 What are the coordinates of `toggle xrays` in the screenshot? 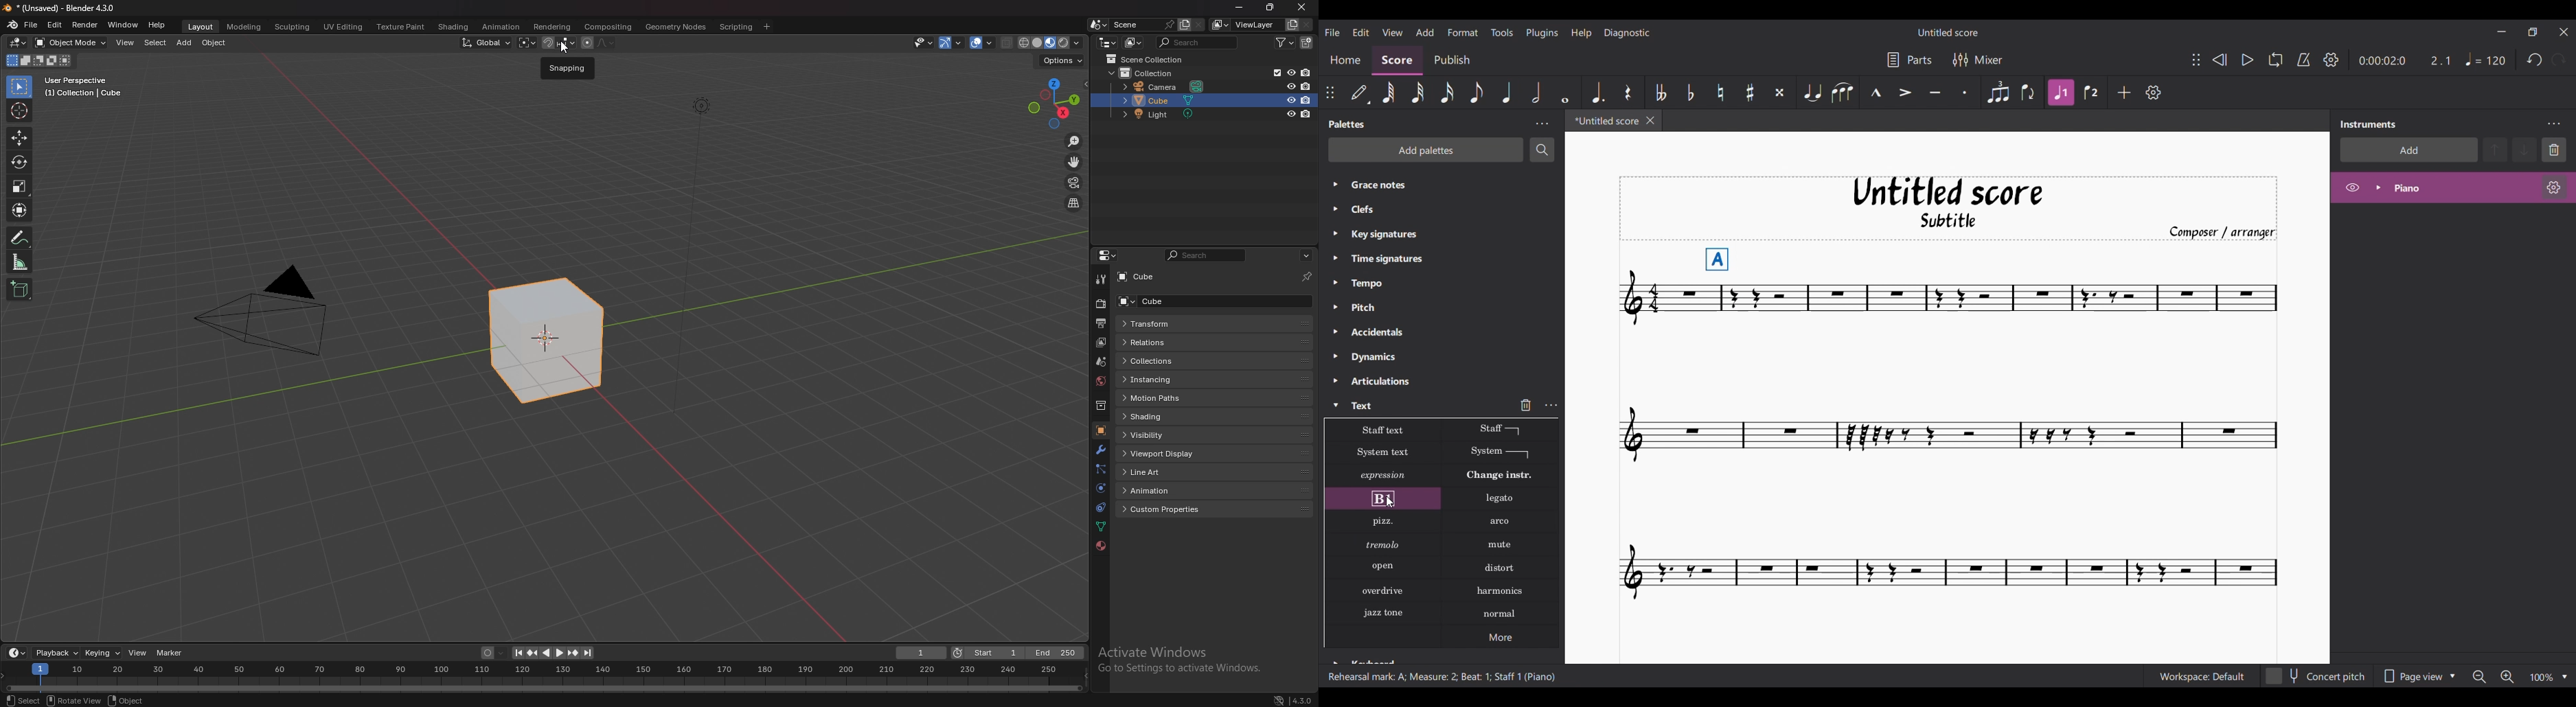 It's located at (1007, 43).